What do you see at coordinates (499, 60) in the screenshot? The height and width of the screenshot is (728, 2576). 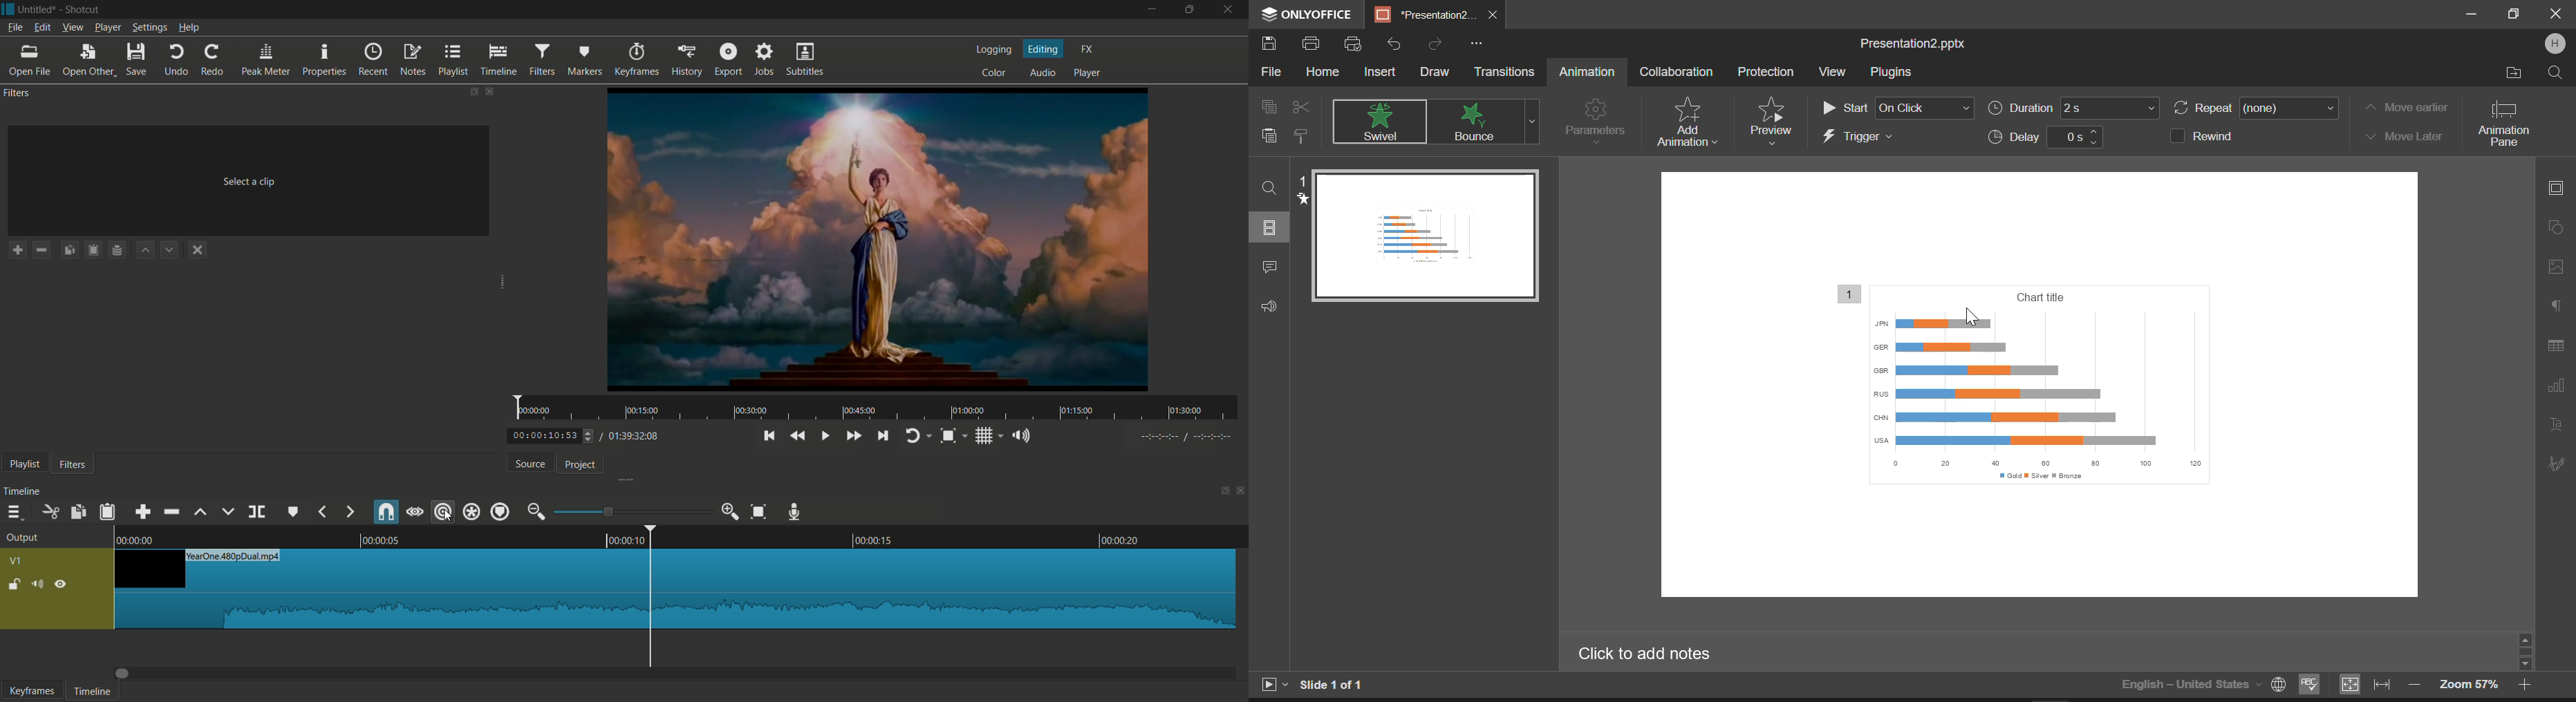 I see `timeline` at bounding box center [499, 60].